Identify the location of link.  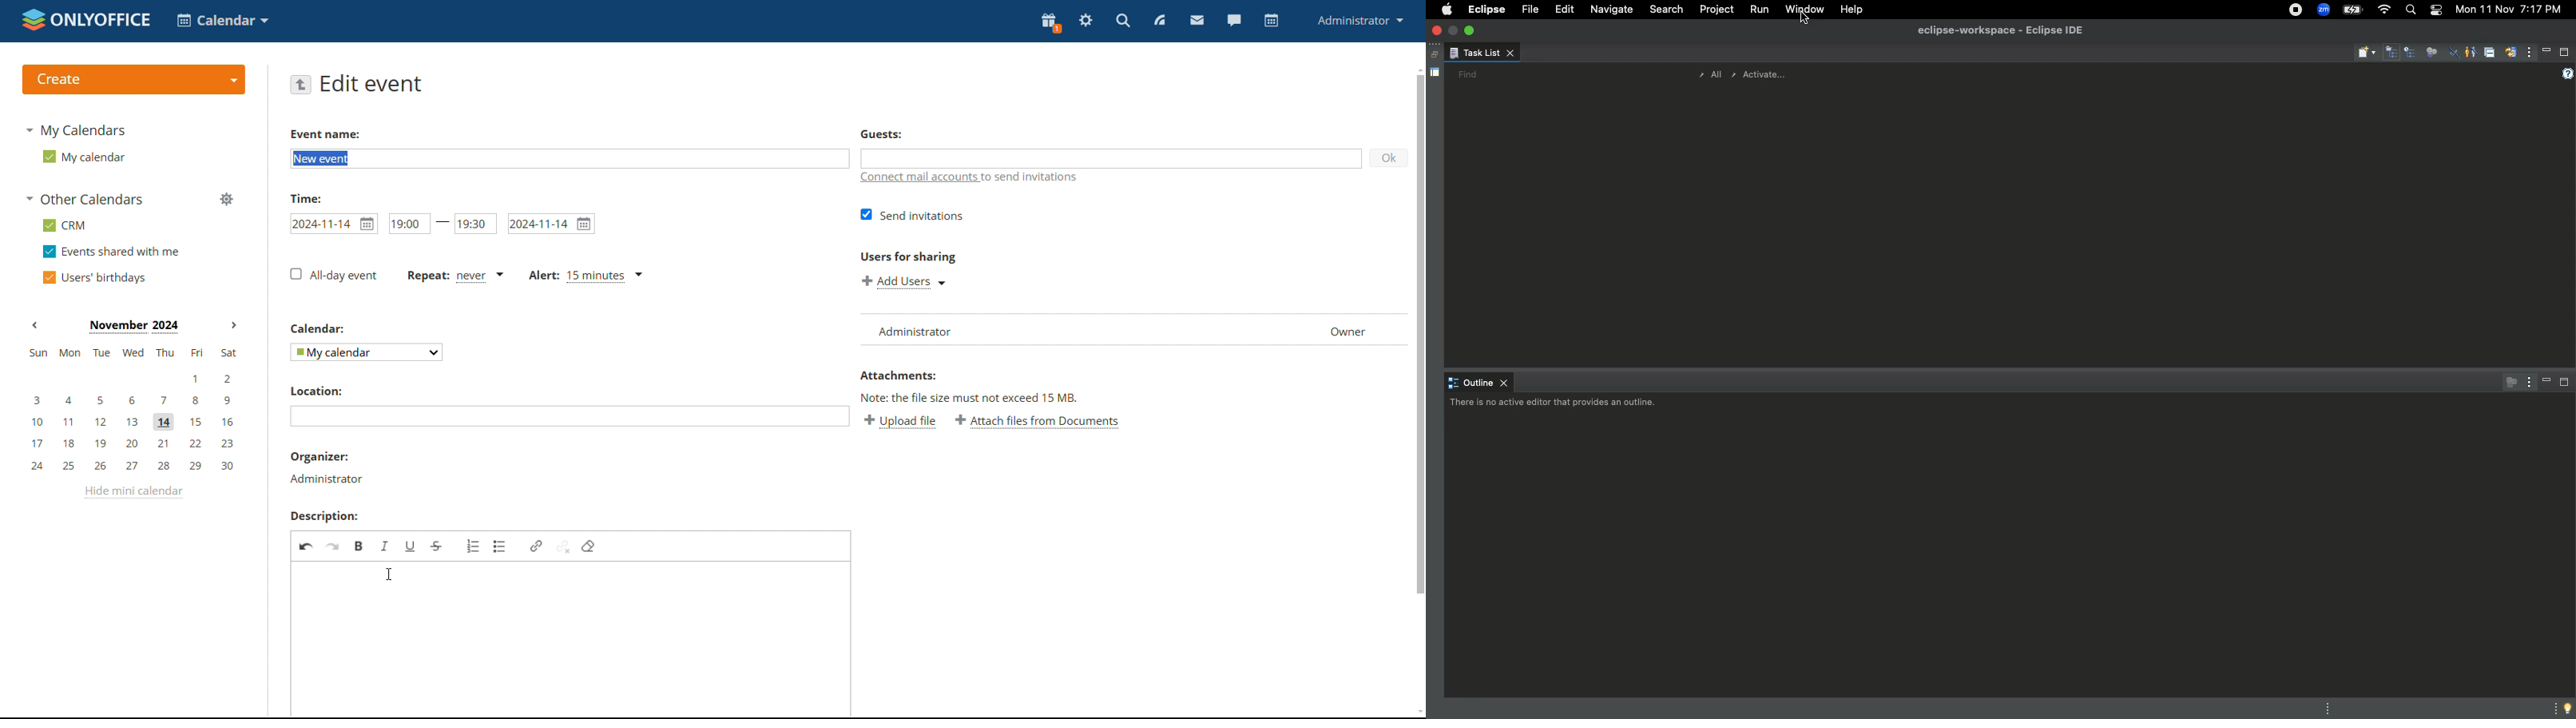
(536, 546).